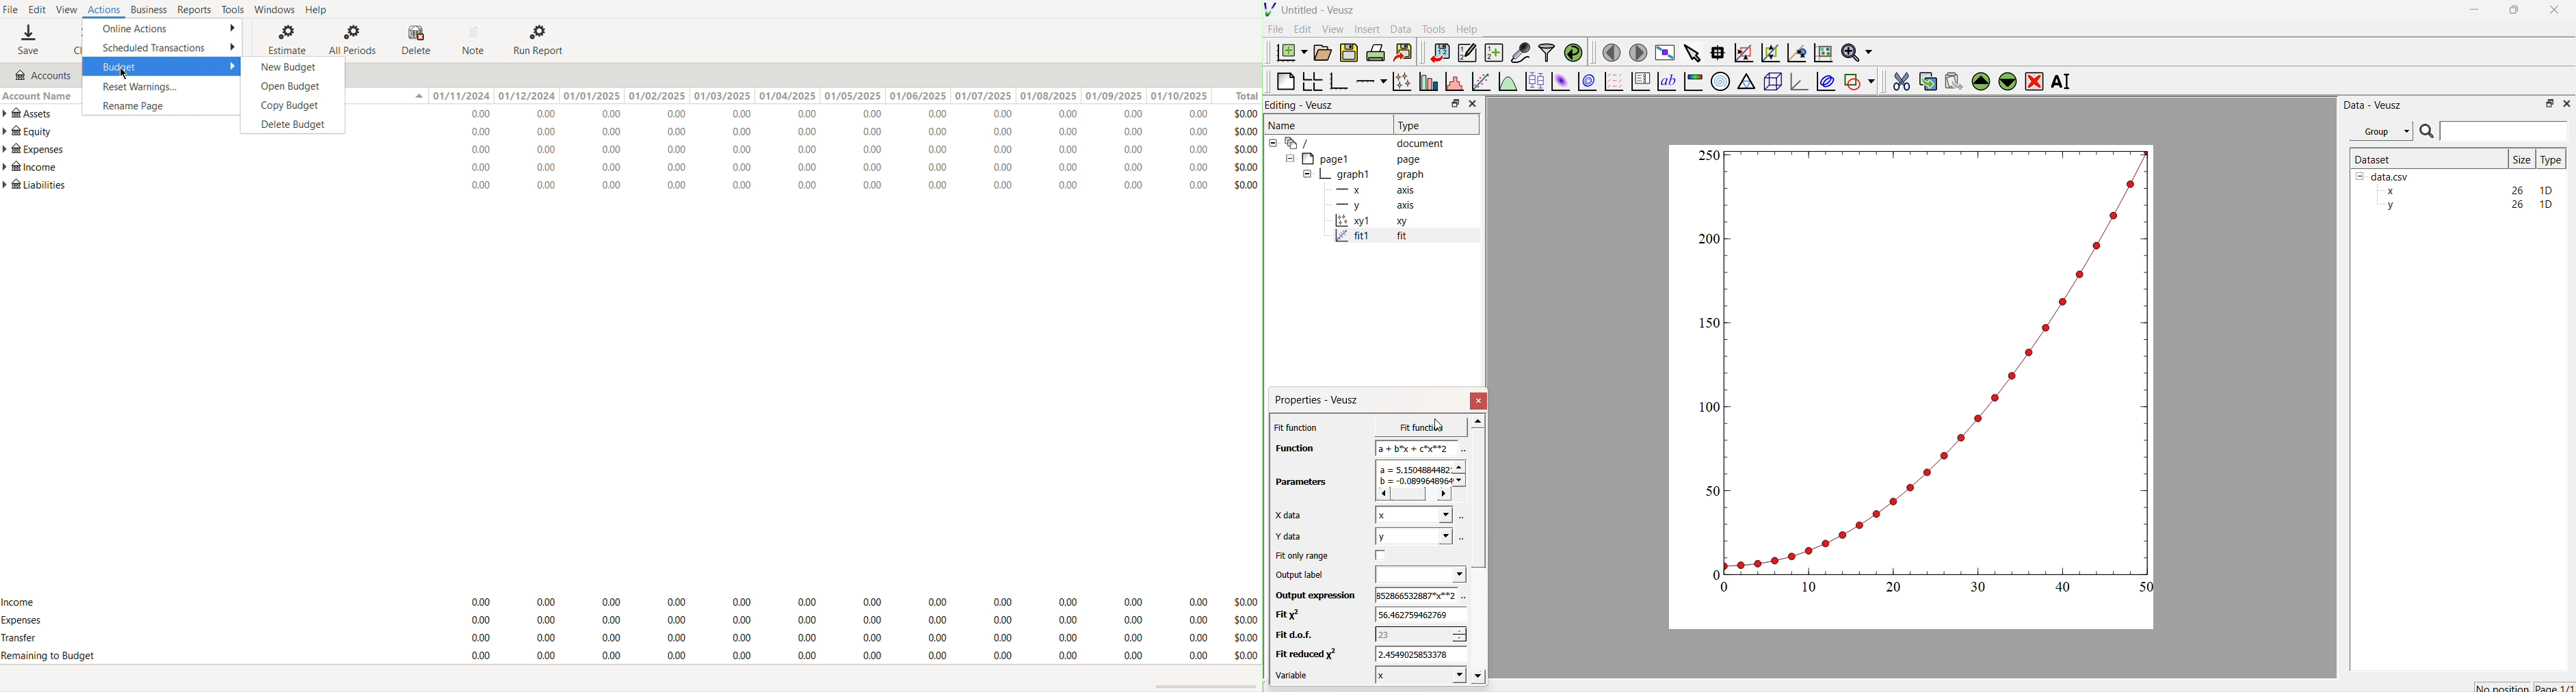  Describe the element at coordinates (231, 11) in the screenshot. I see `Tools` at that location.